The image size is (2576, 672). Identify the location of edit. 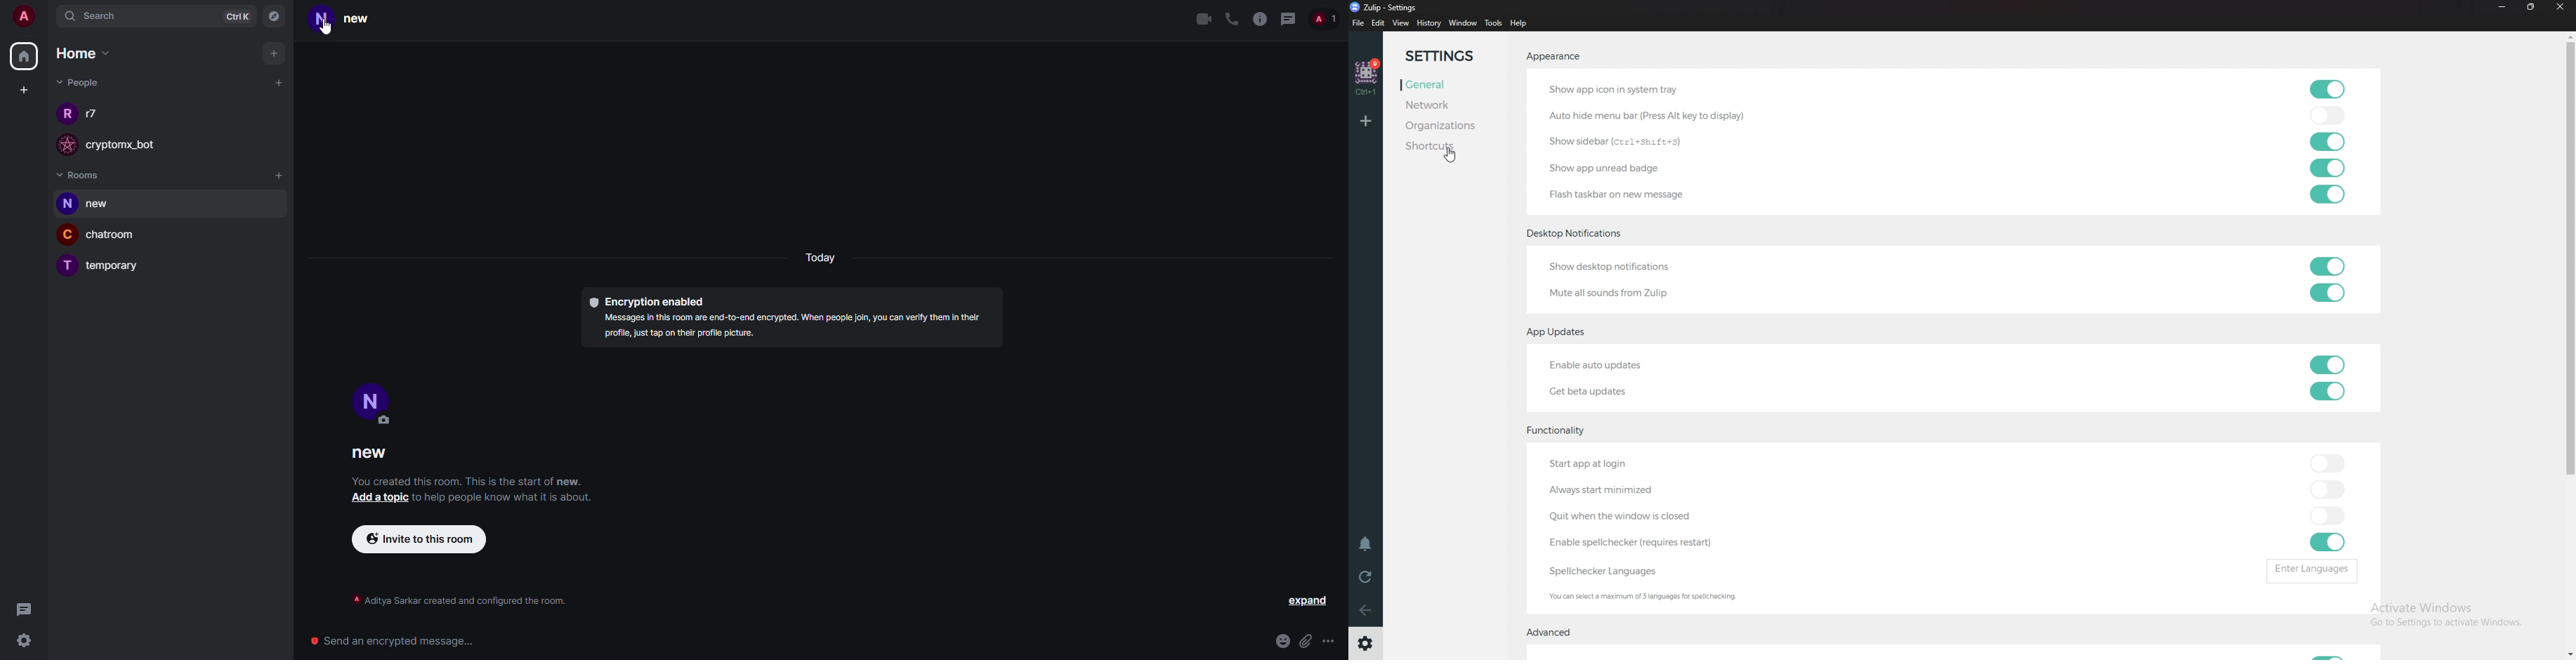
(386, 421).